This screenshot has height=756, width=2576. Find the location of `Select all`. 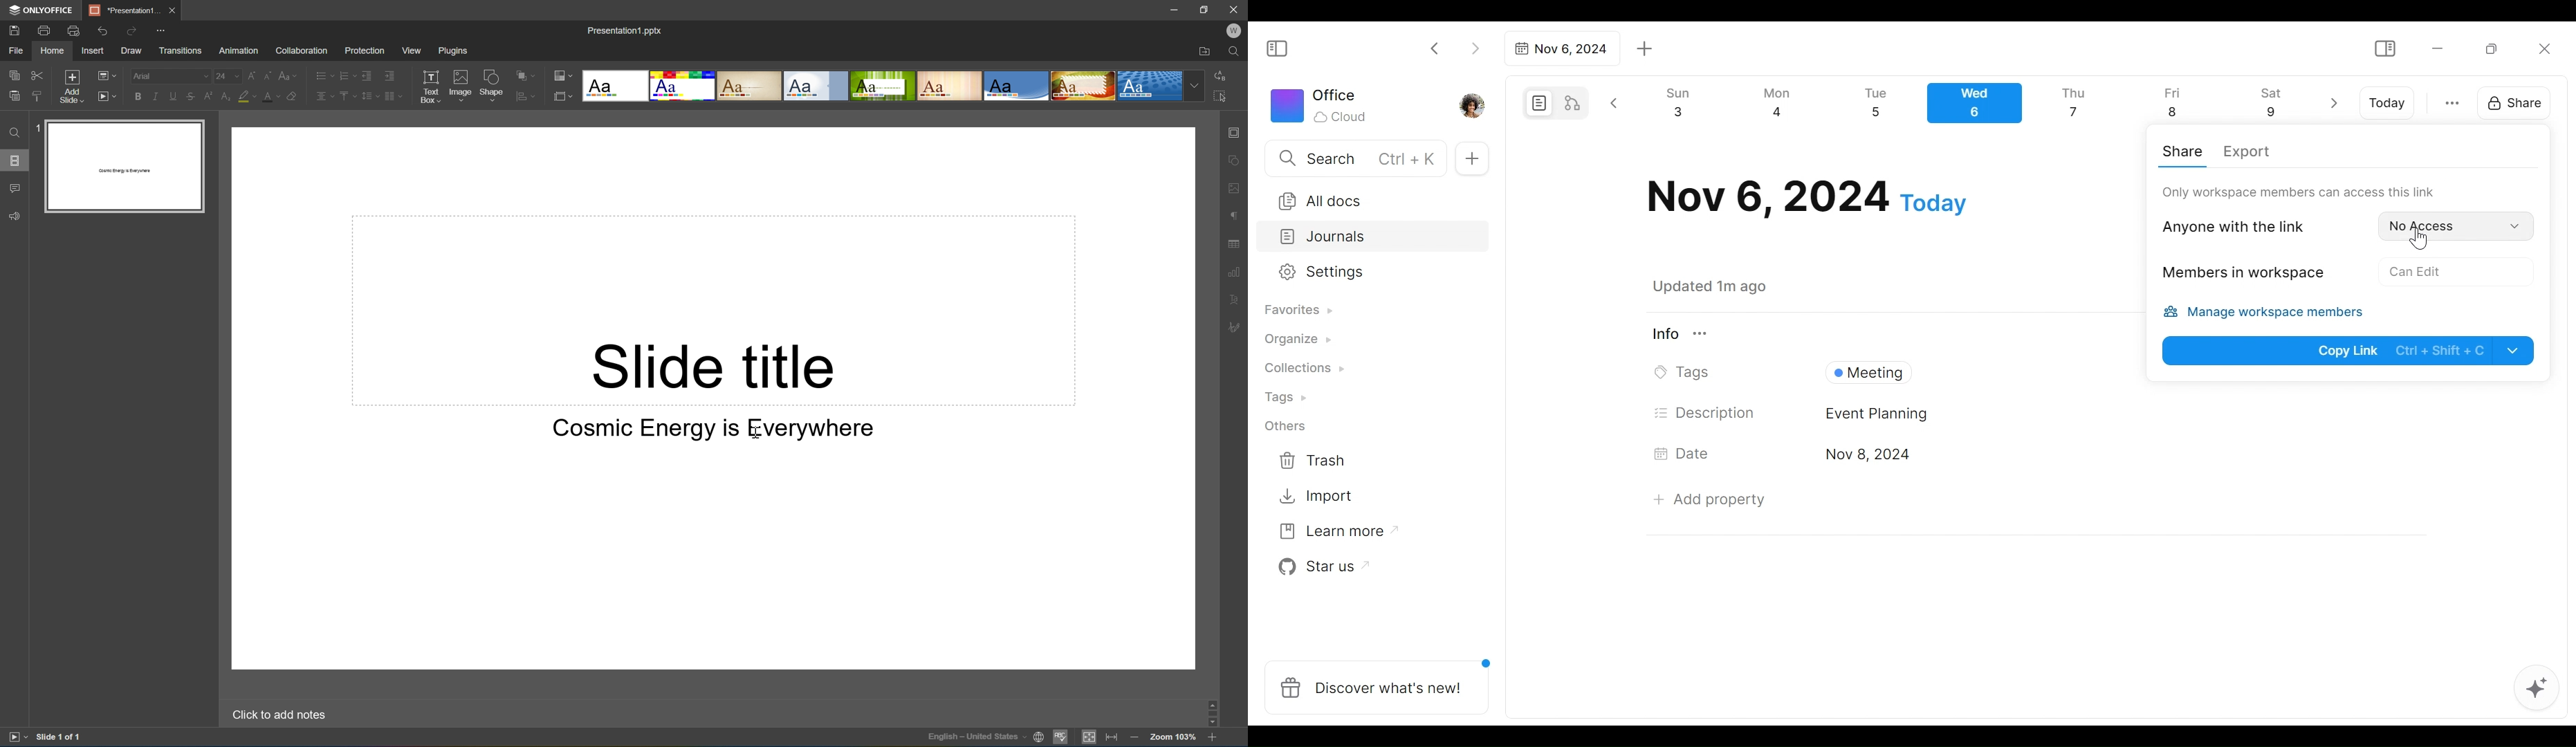

Select all is located at coordinates (1221, 95).